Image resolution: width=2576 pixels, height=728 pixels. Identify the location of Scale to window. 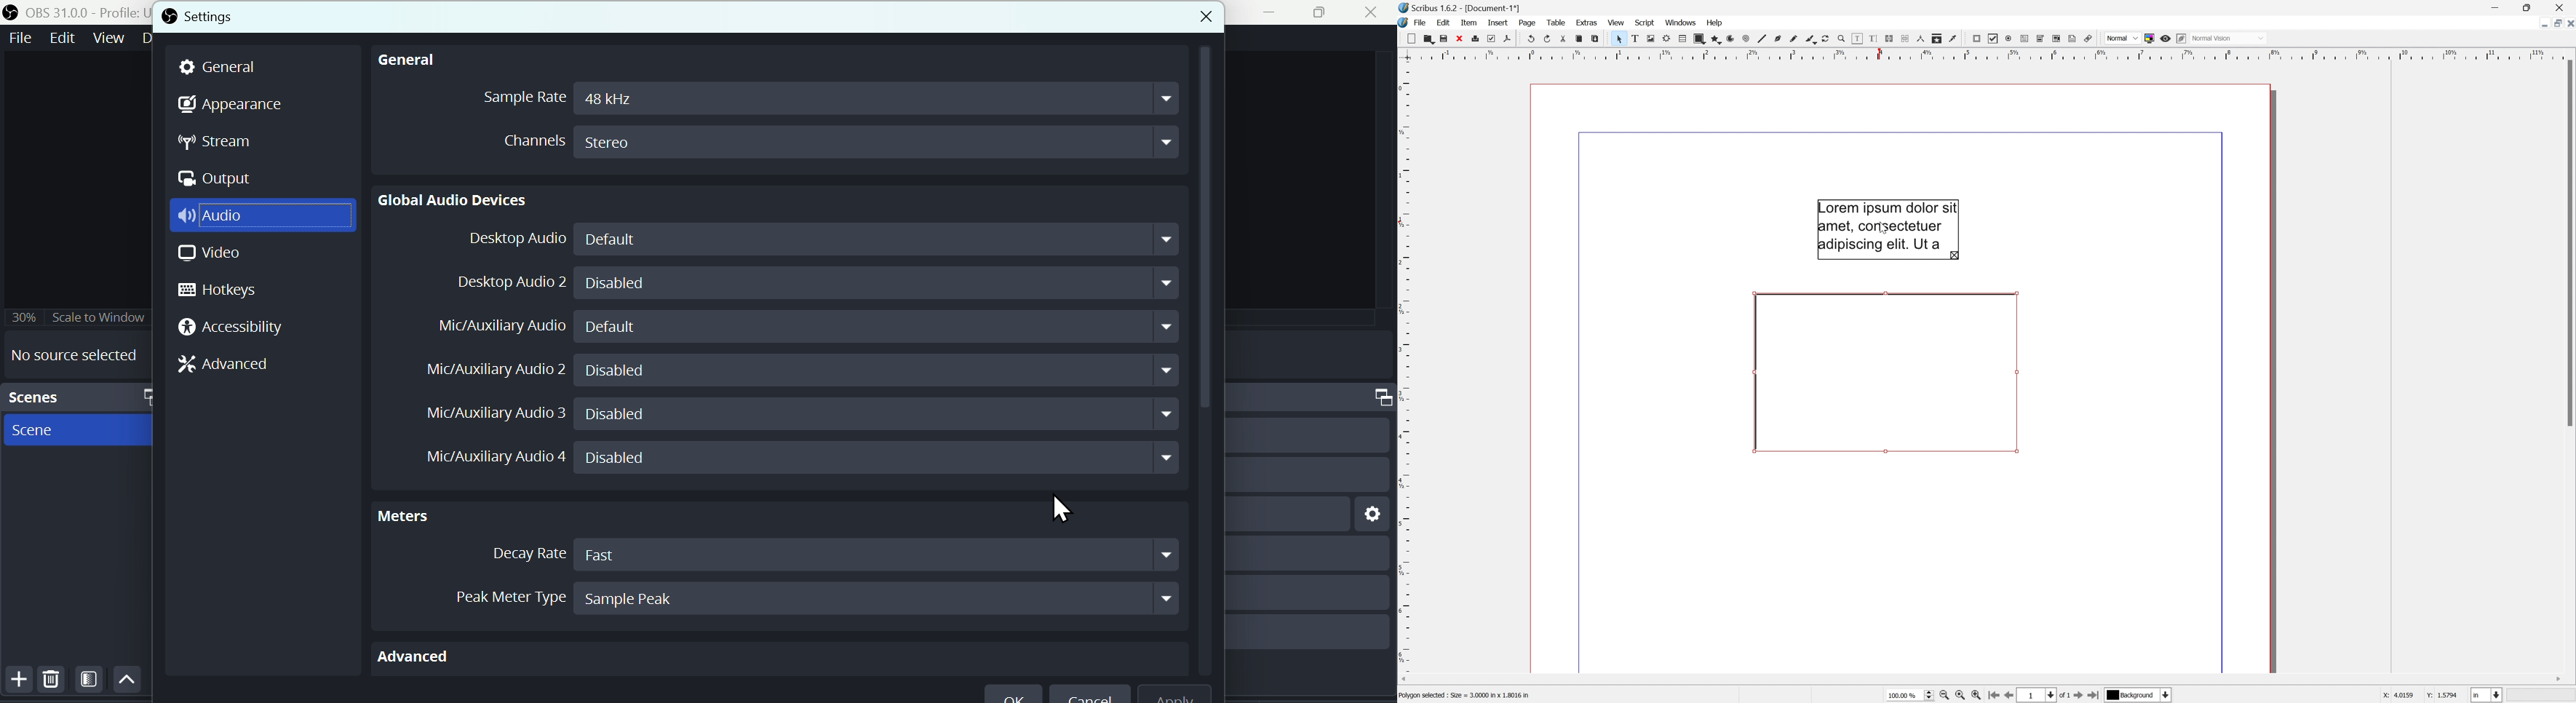
(101, 317).